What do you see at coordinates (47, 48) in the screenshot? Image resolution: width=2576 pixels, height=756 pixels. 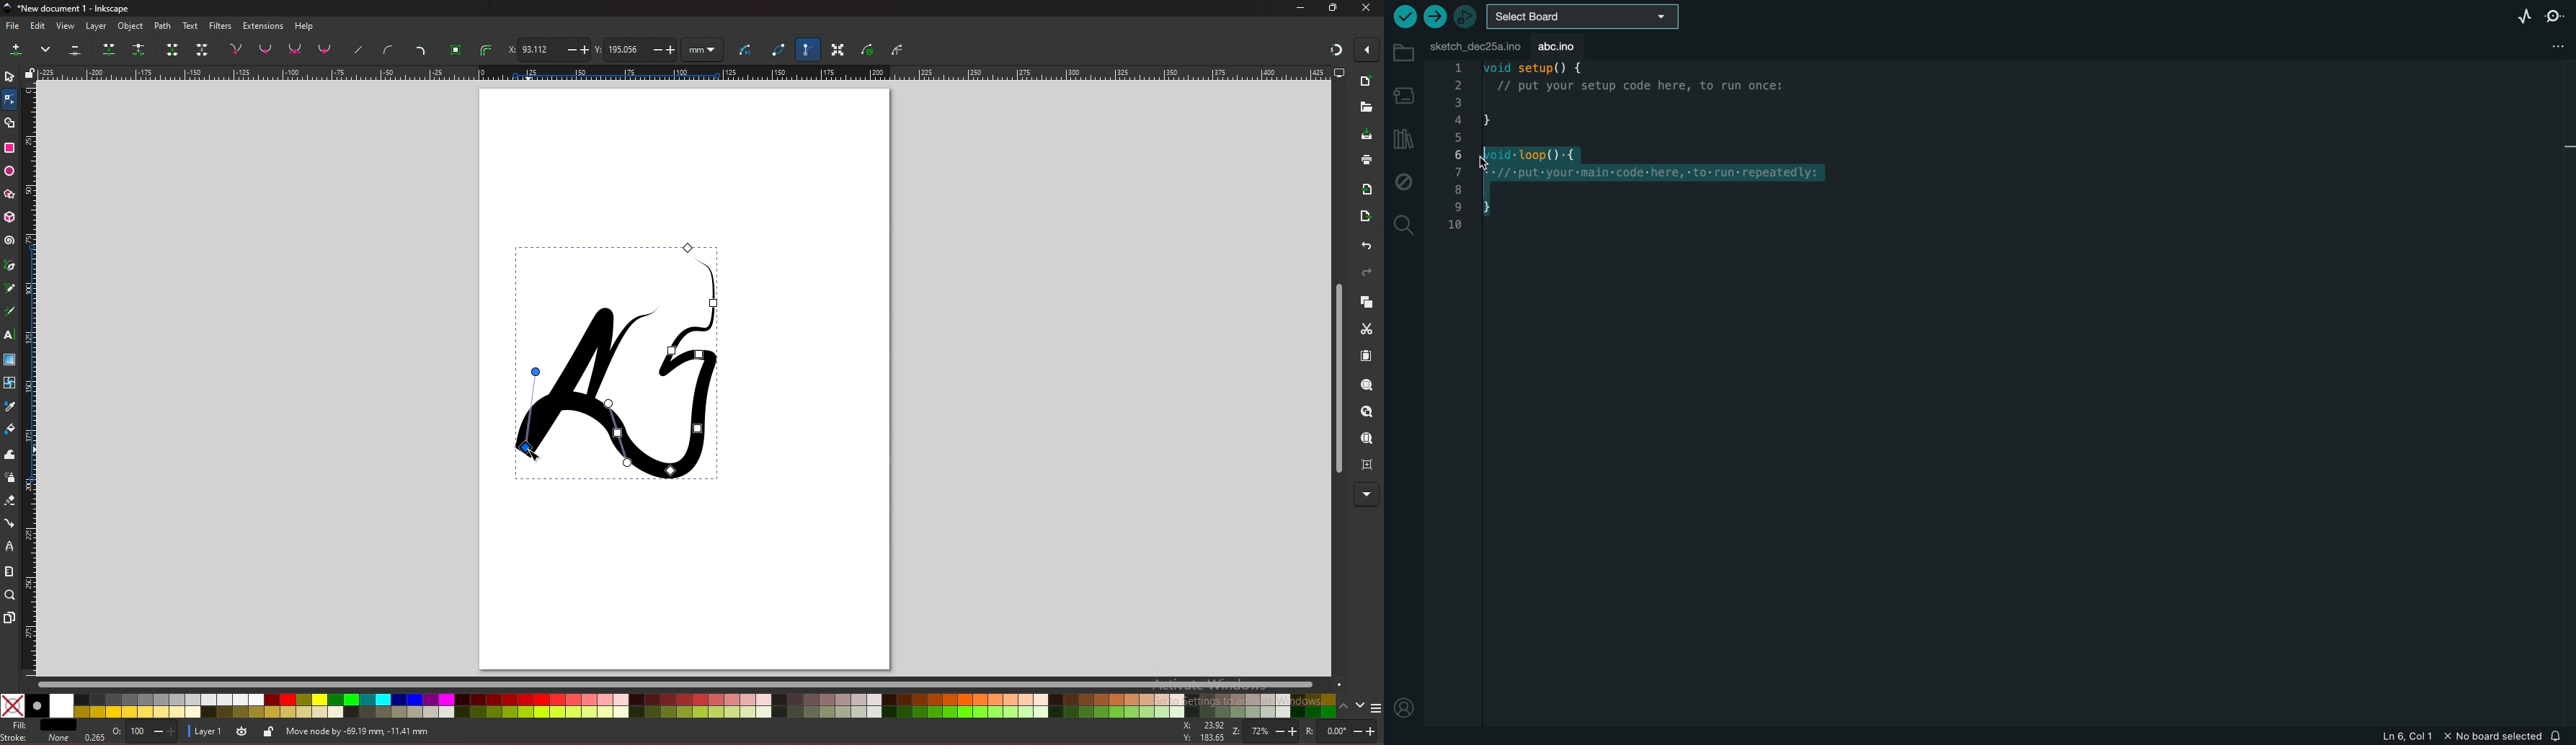 I see `more` at bounding box center [47, 48].